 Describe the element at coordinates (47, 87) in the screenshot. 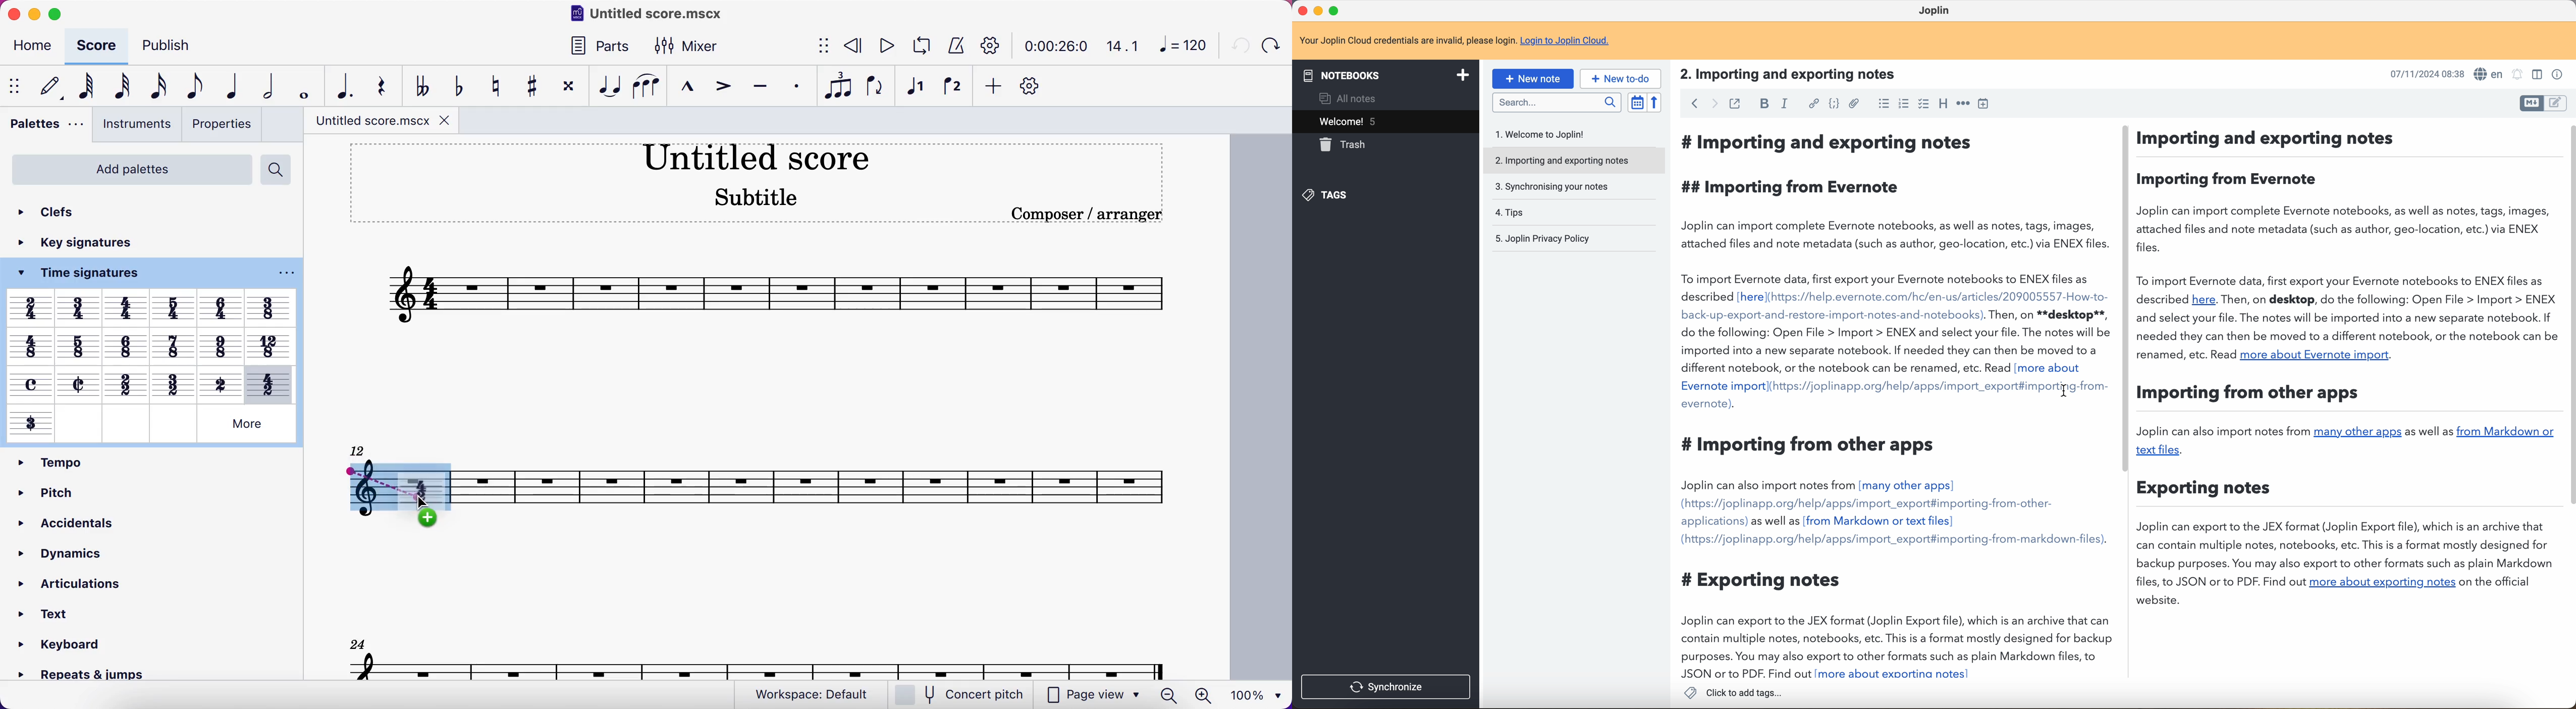

I see `default` at that location.